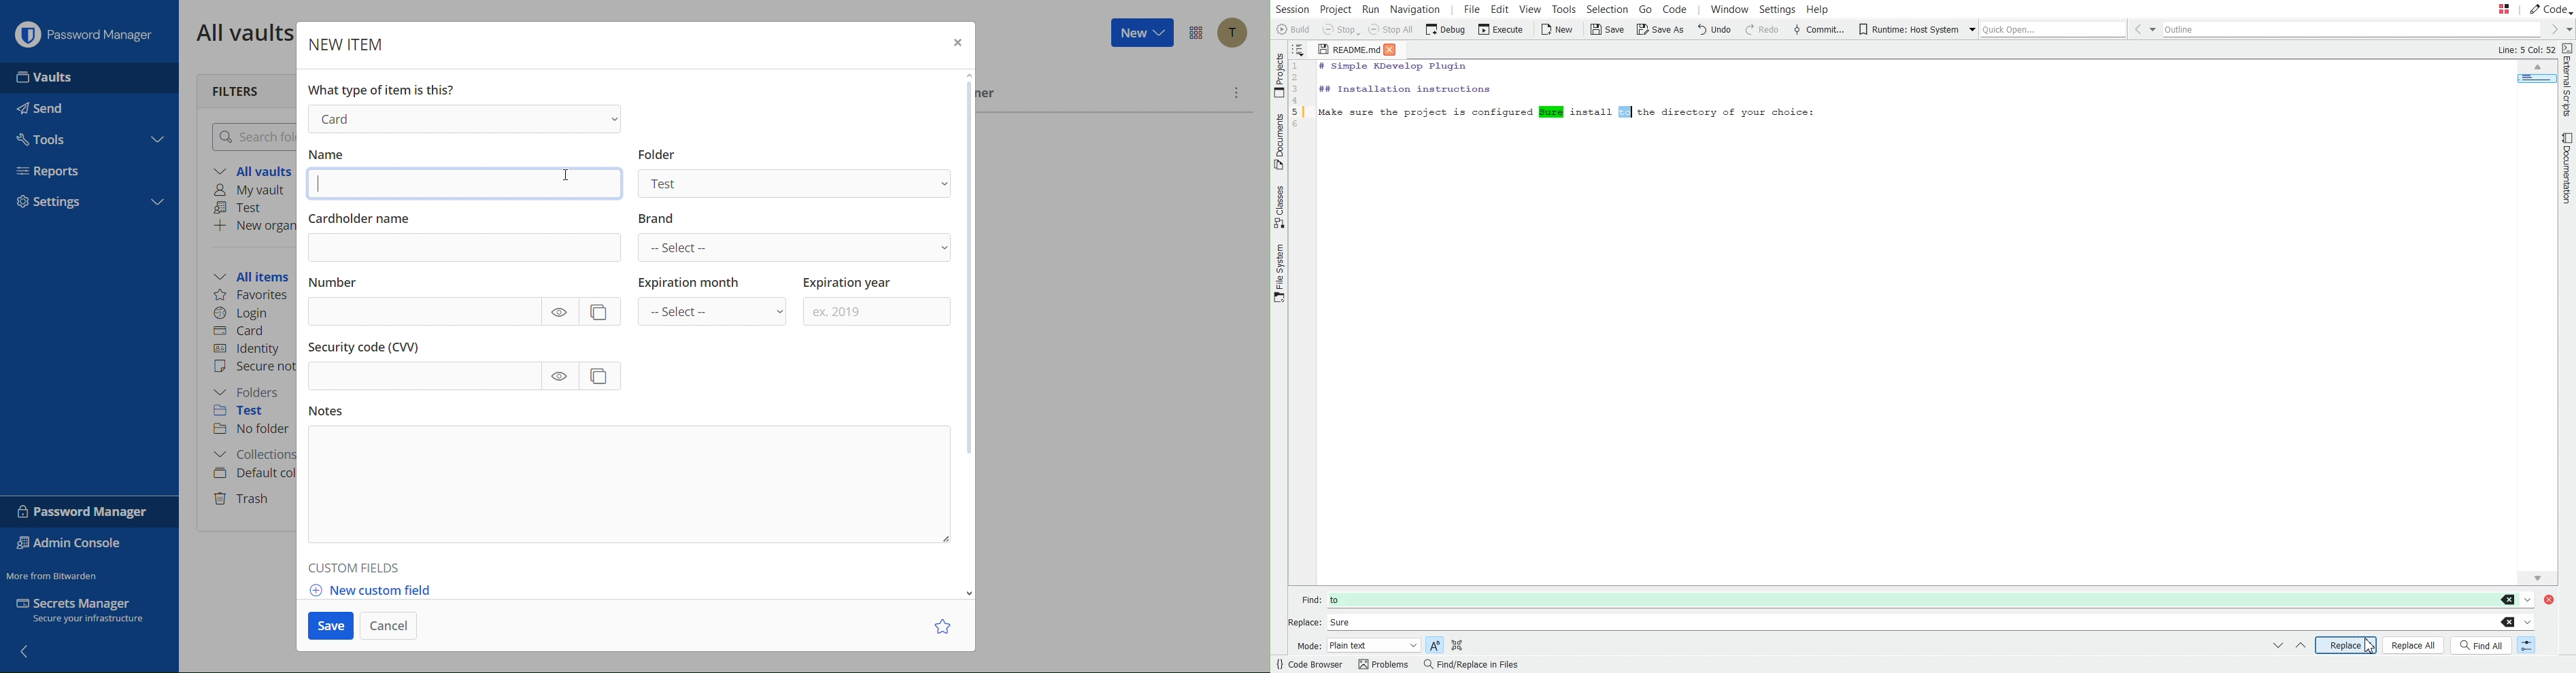 Image resolution: width=2576 pixels, height=700 pixels. I want to click on New organization, so click(253, 226).